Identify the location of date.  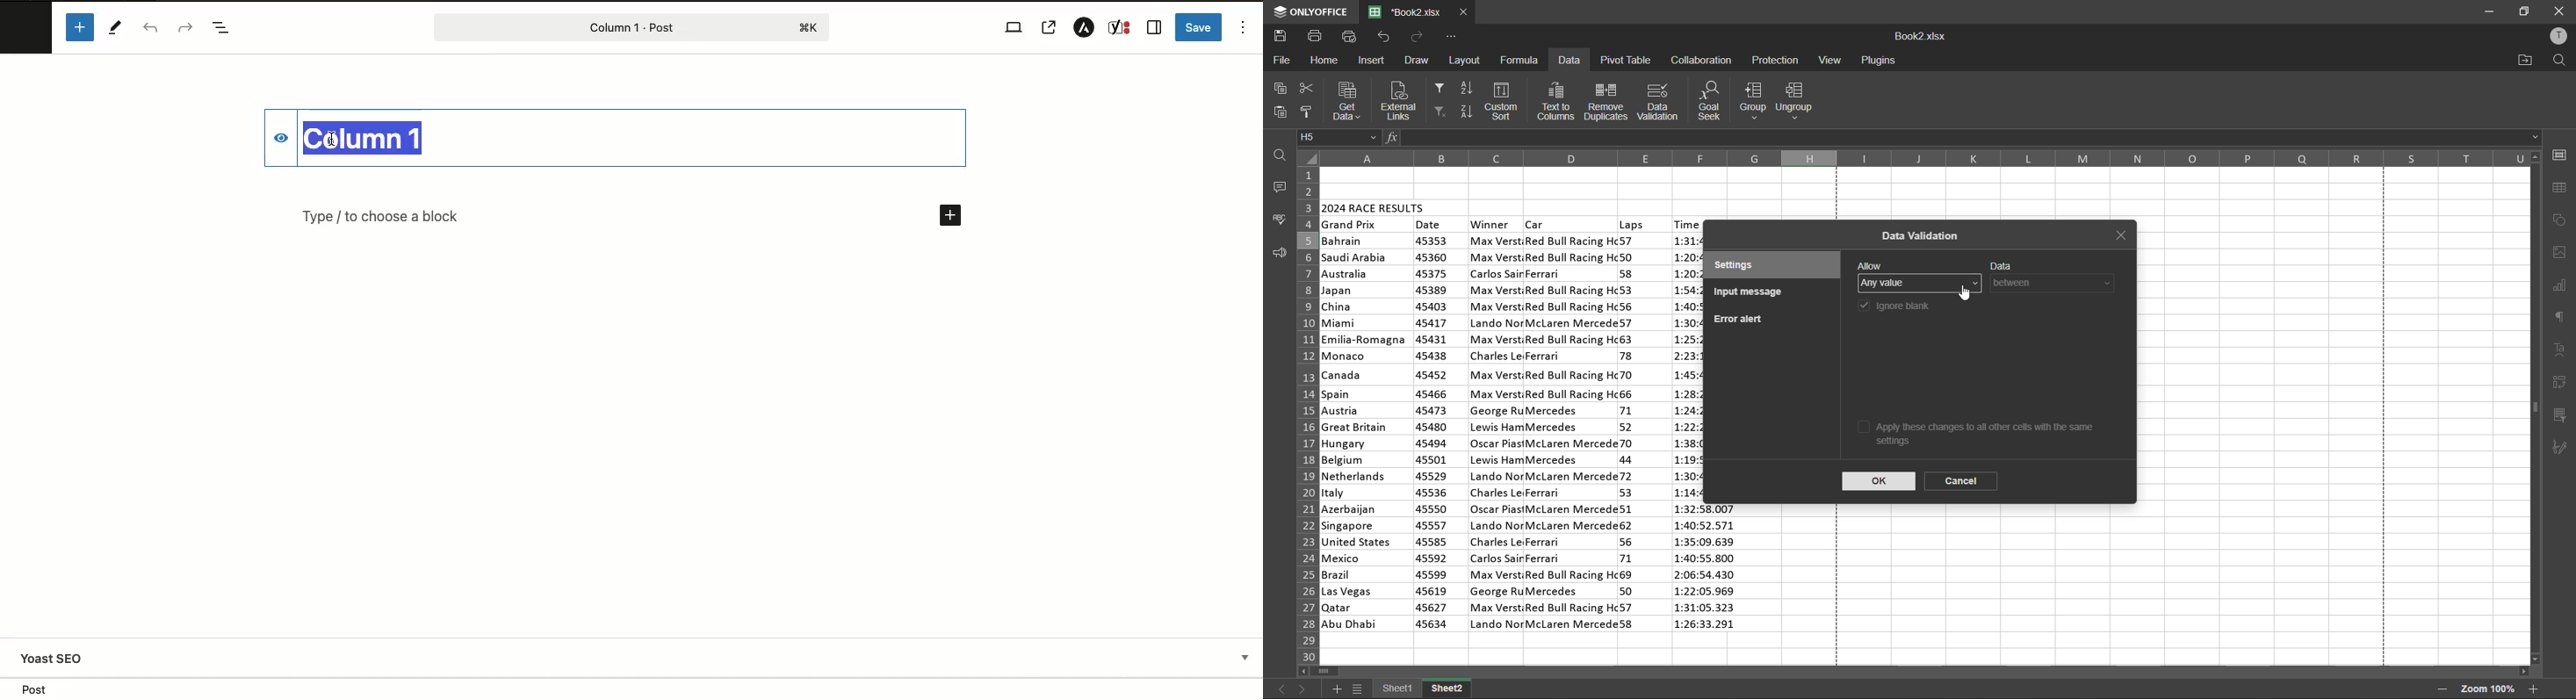
(1429, 224).